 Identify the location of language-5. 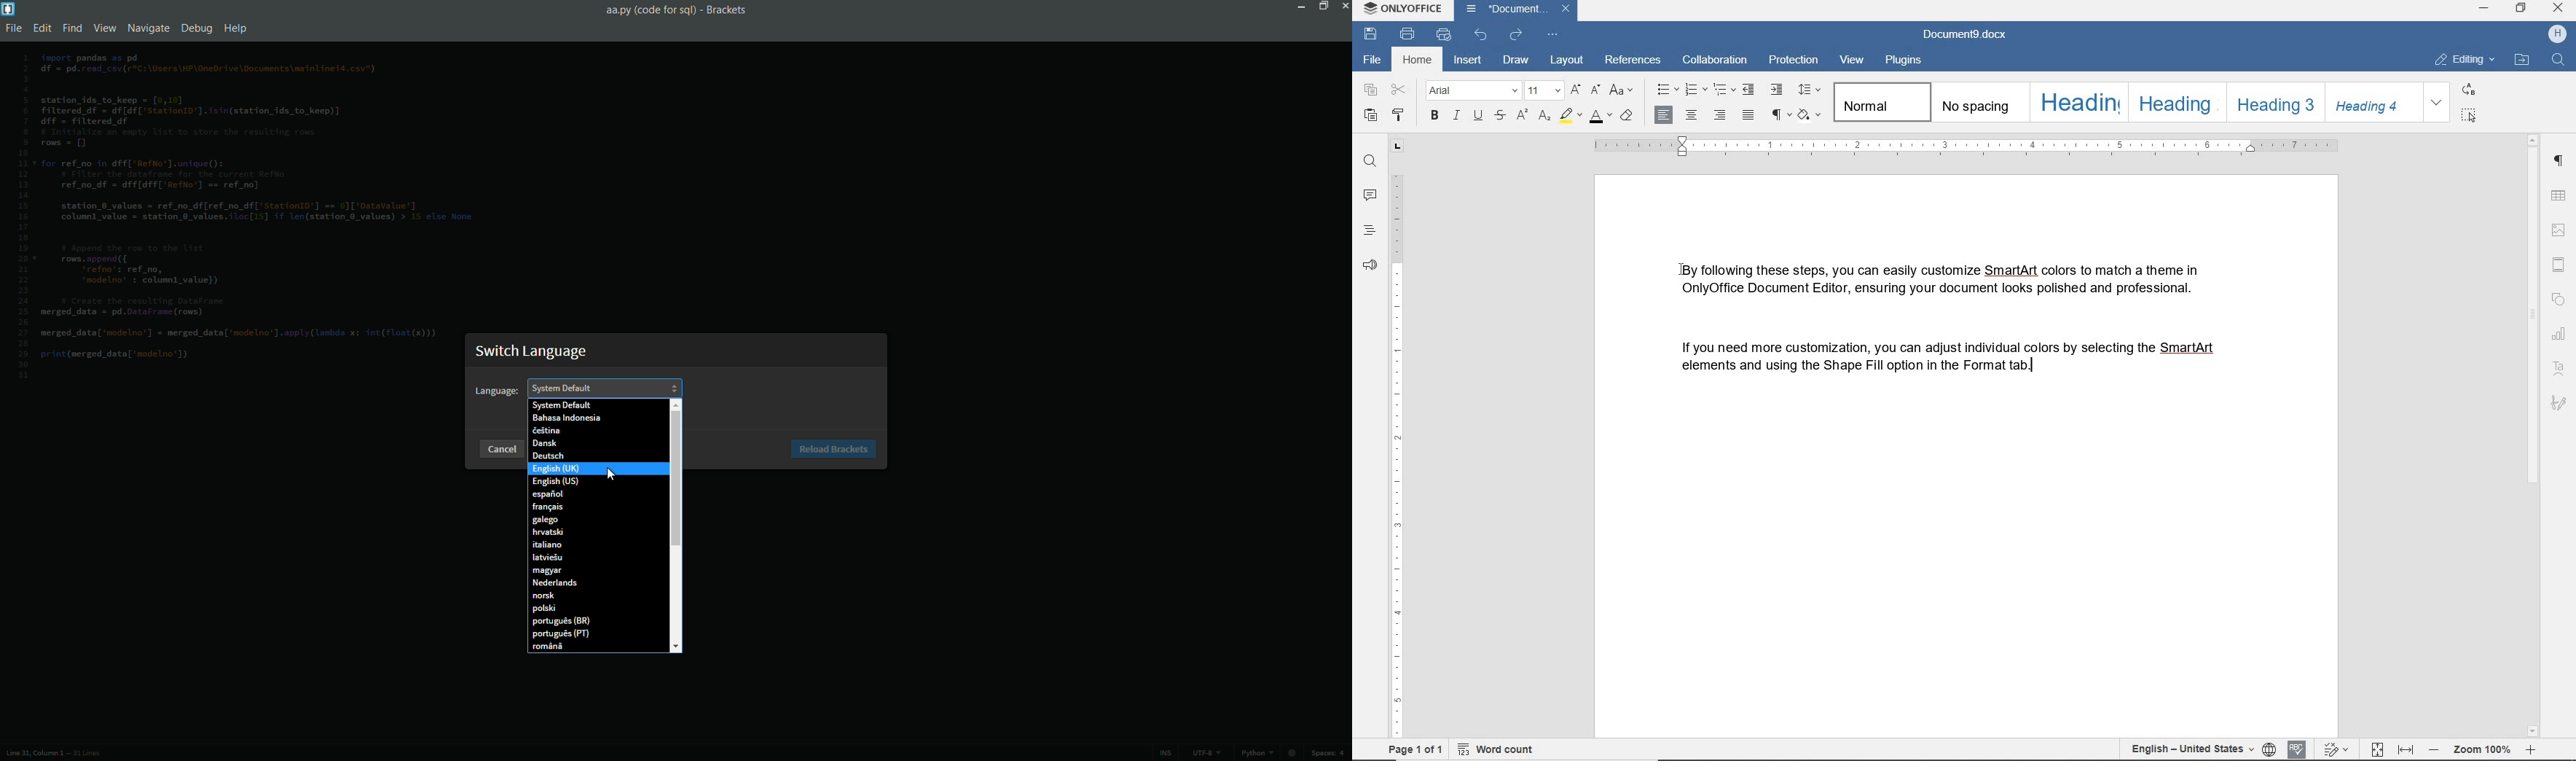
(555, 469).